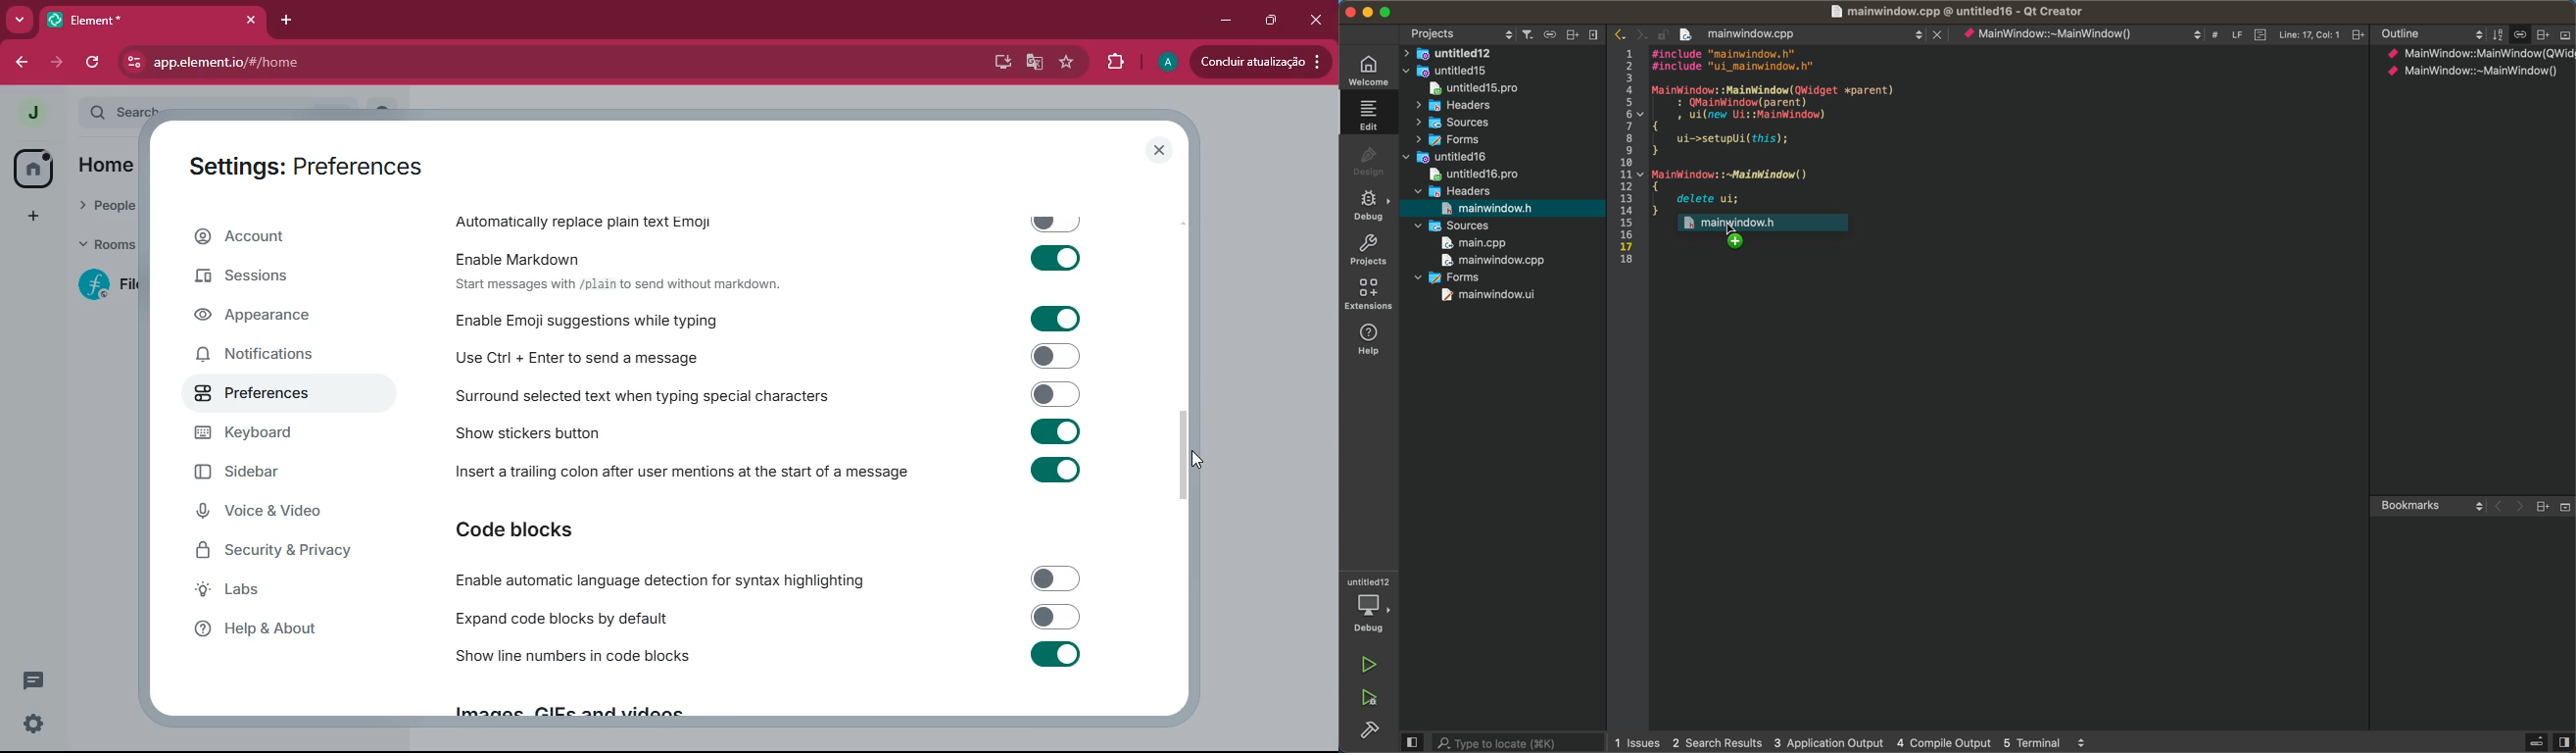  I want to click on notifications, so click(277, 357).